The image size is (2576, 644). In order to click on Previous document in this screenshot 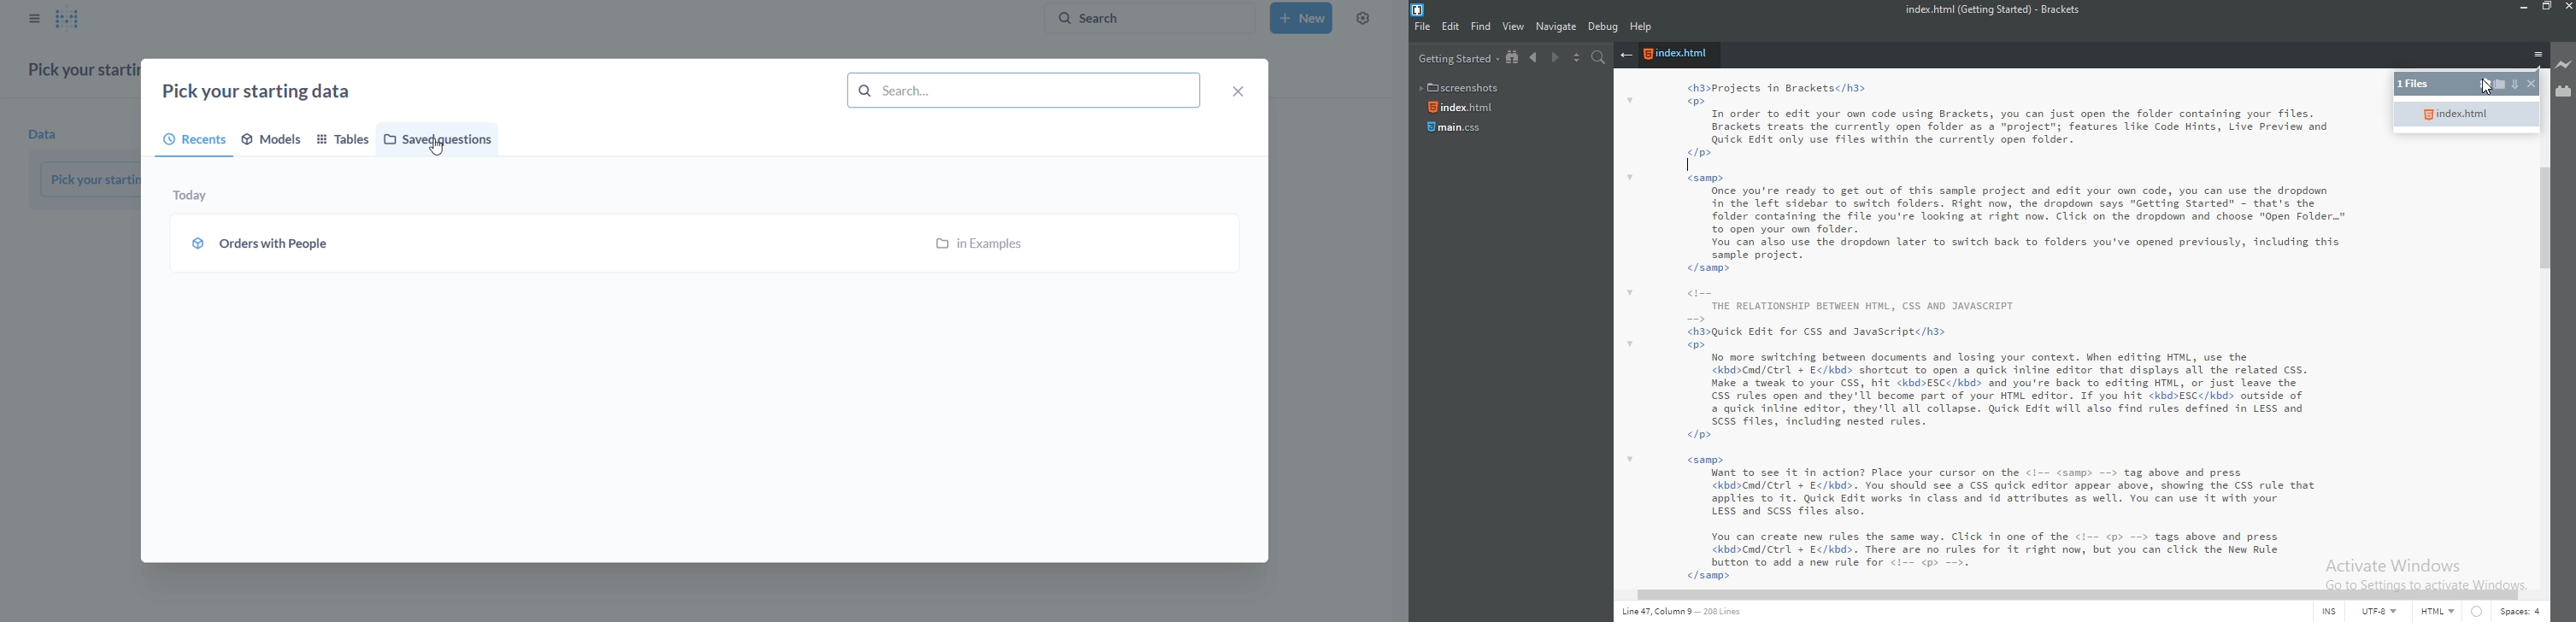, I will do `click(1535, 58)`.